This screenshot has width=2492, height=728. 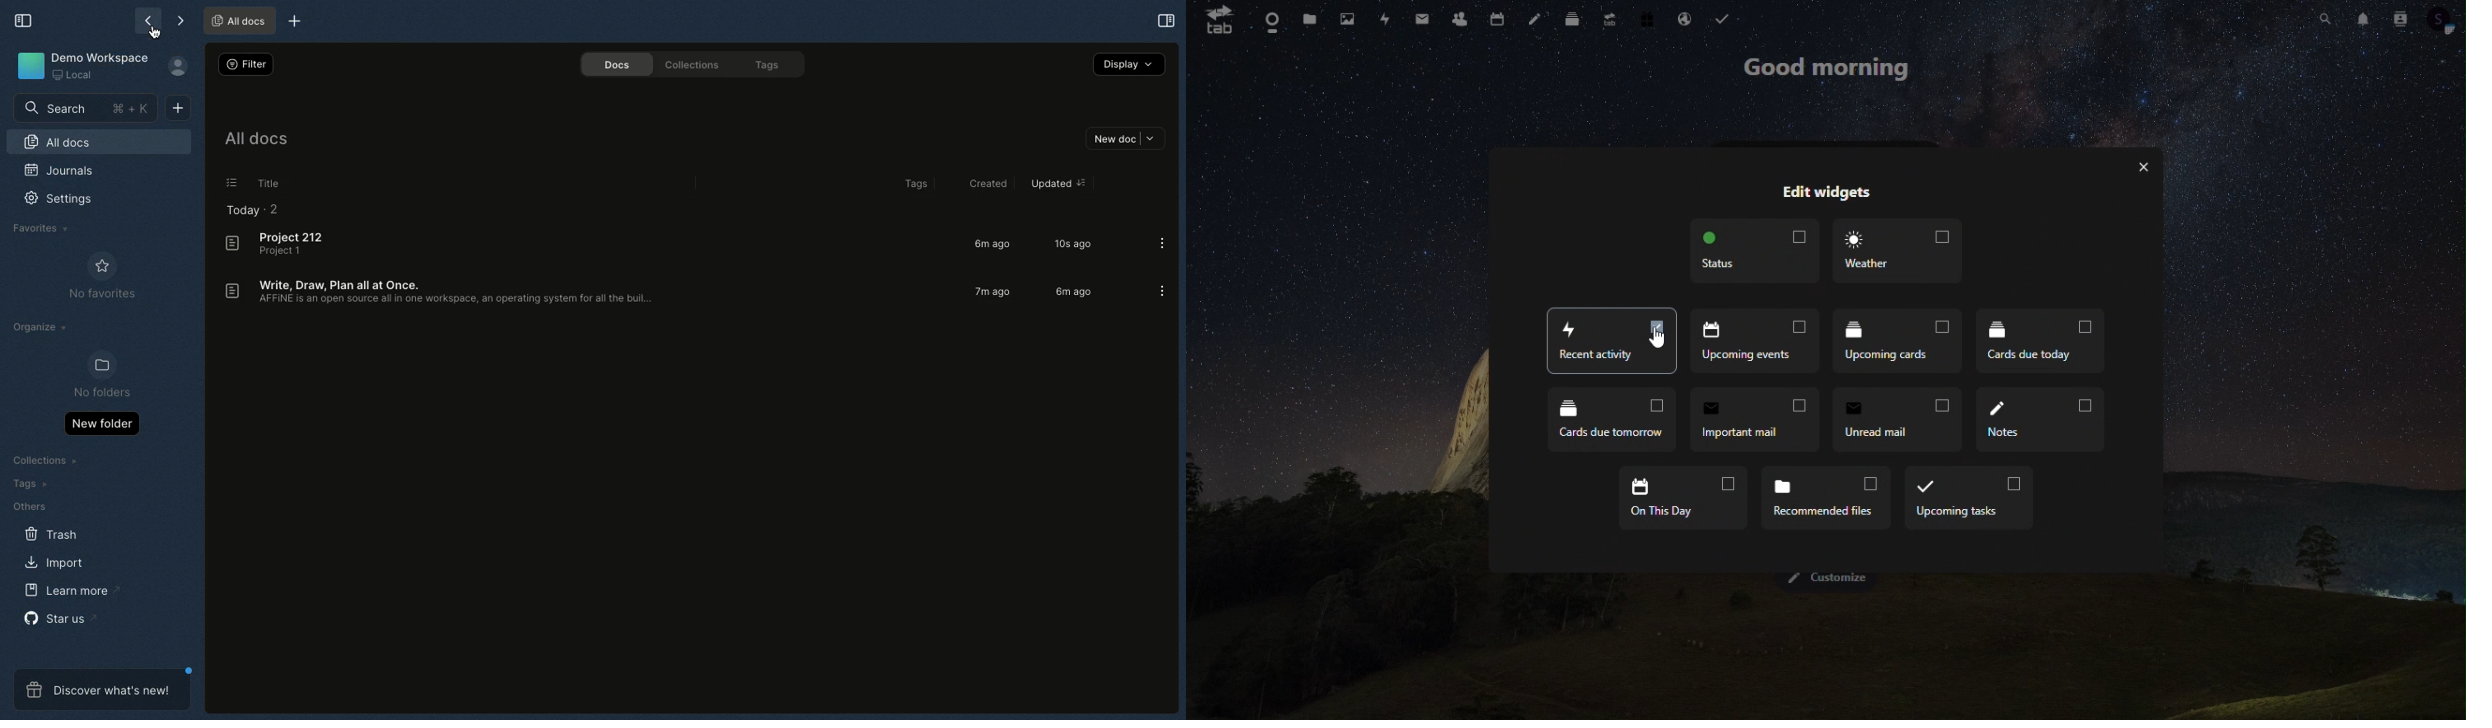 What do you see at coordinates (1611, 342) in the screenshot?
I see `recent activity` at bounding box center [1611, 342].